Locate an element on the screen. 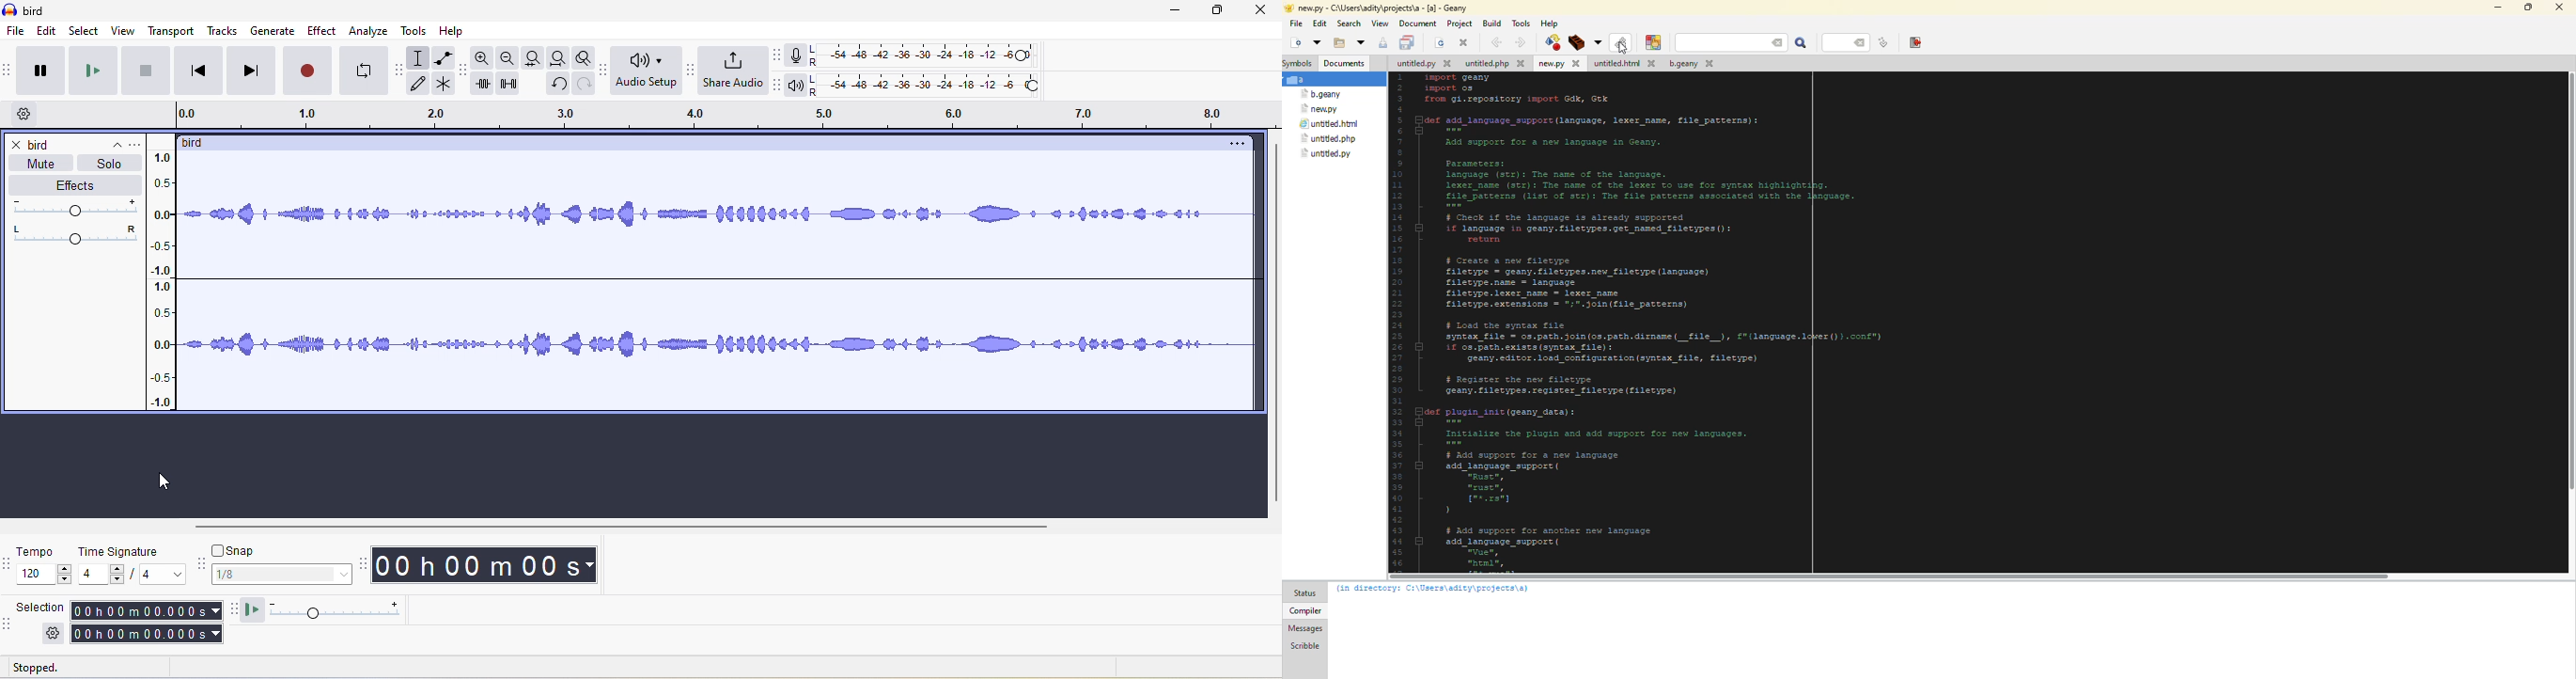 Image resolution: width=2576 pixels, height=700 pixels. record meter is located at coordinates (796, 55).